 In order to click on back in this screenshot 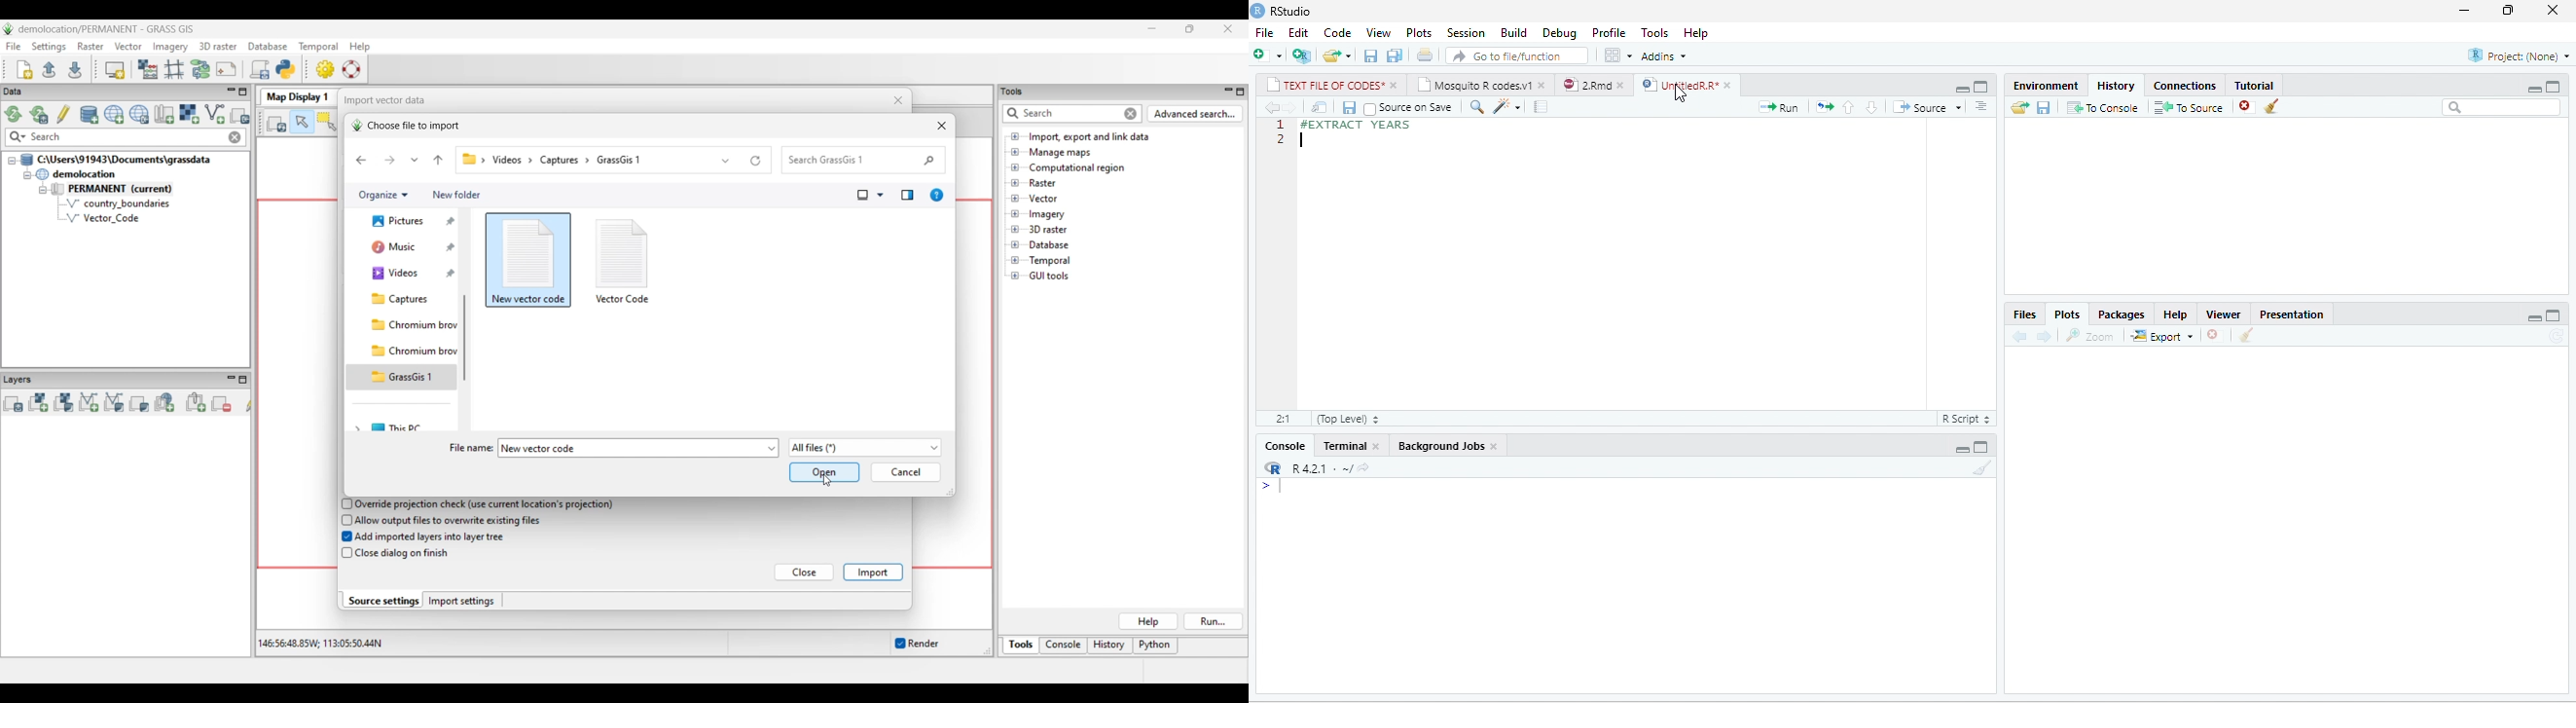, I will do `click(2019, 335)`.